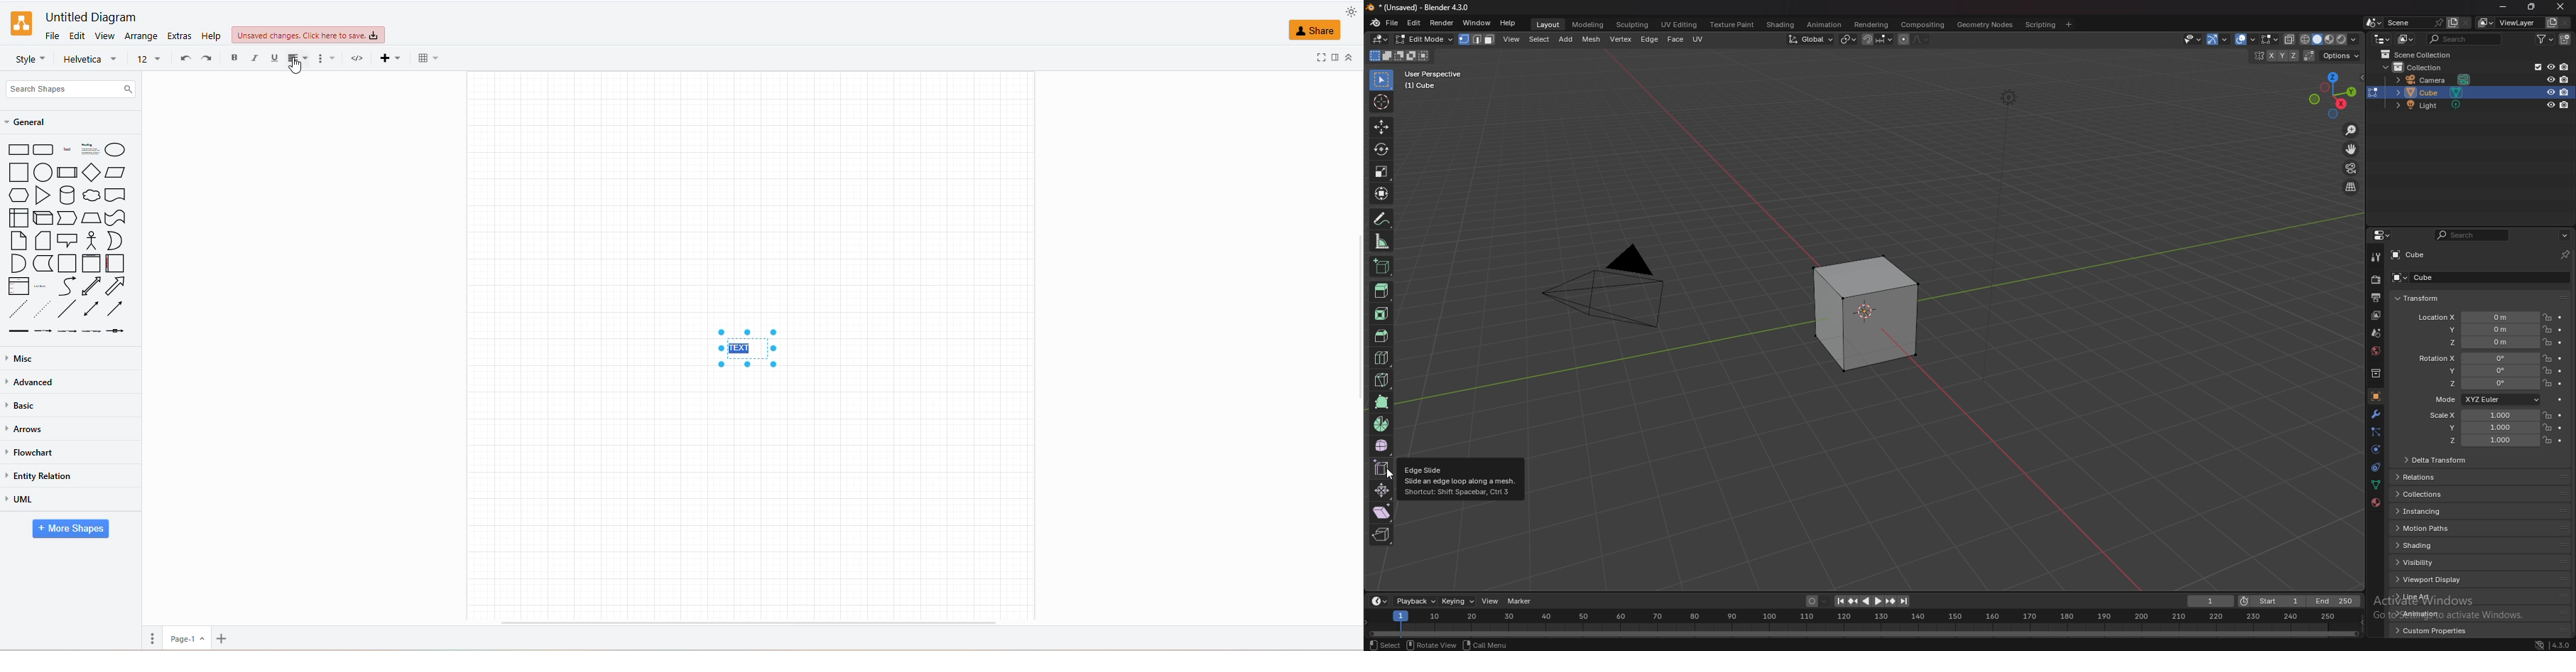  I want to click on basic, so click(23, 408).